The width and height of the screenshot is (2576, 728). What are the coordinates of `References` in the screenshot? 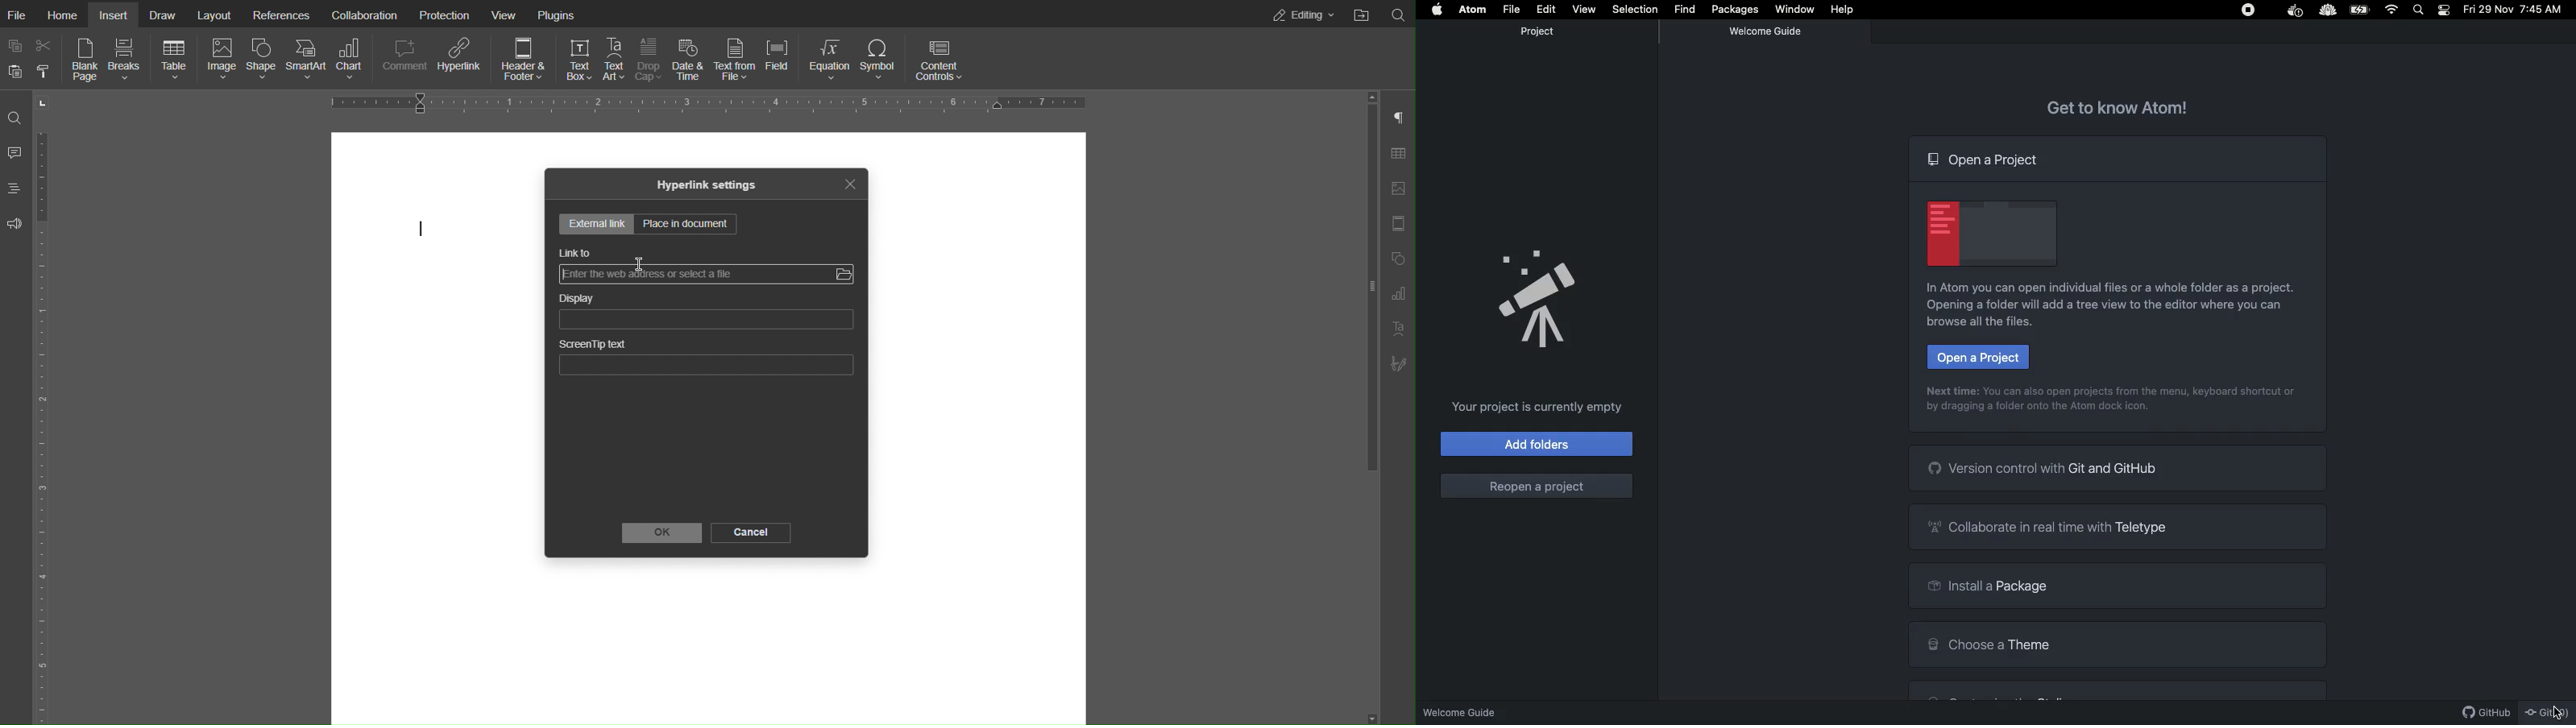 It's located at (280, 14).